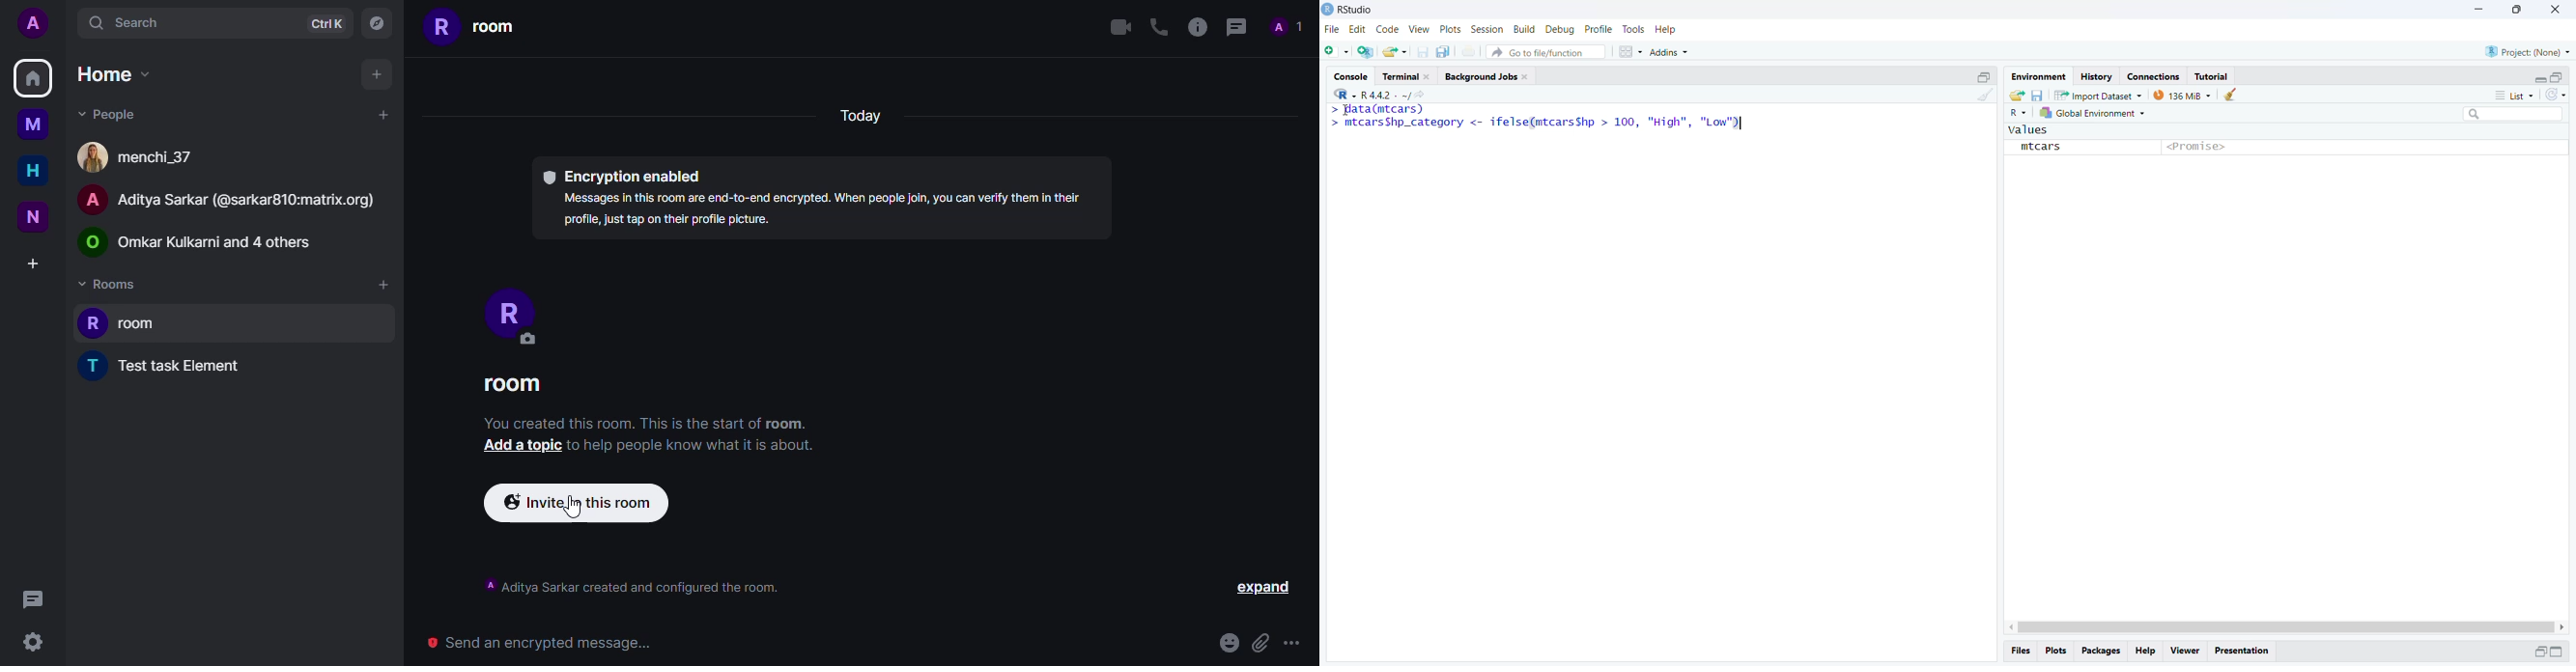 The height and width of the screenshot is (672, 2576). What do you see at coordinates (635, 584) in the screenshot?
I see `Aditya Sarkar created and configured the room.` at bounding box center [635, 584].